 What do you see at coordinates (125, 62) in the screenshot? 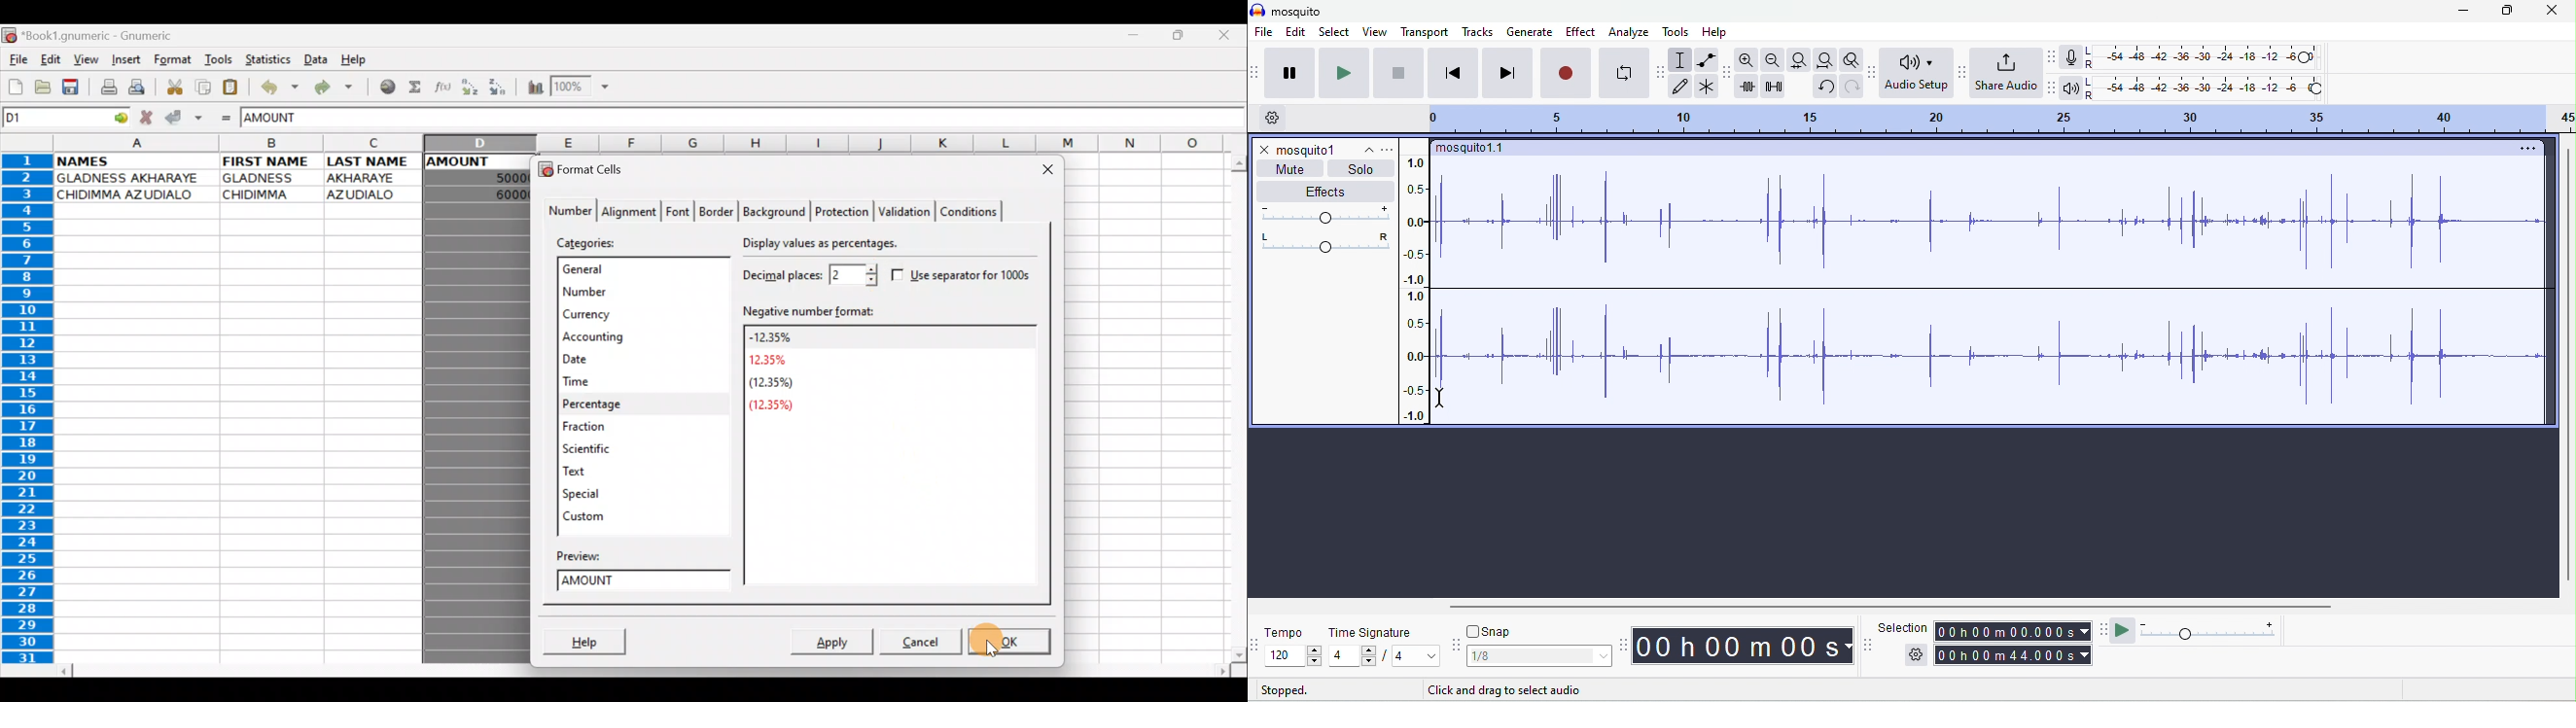
I see `Insert` at bounding box center [125, 62].